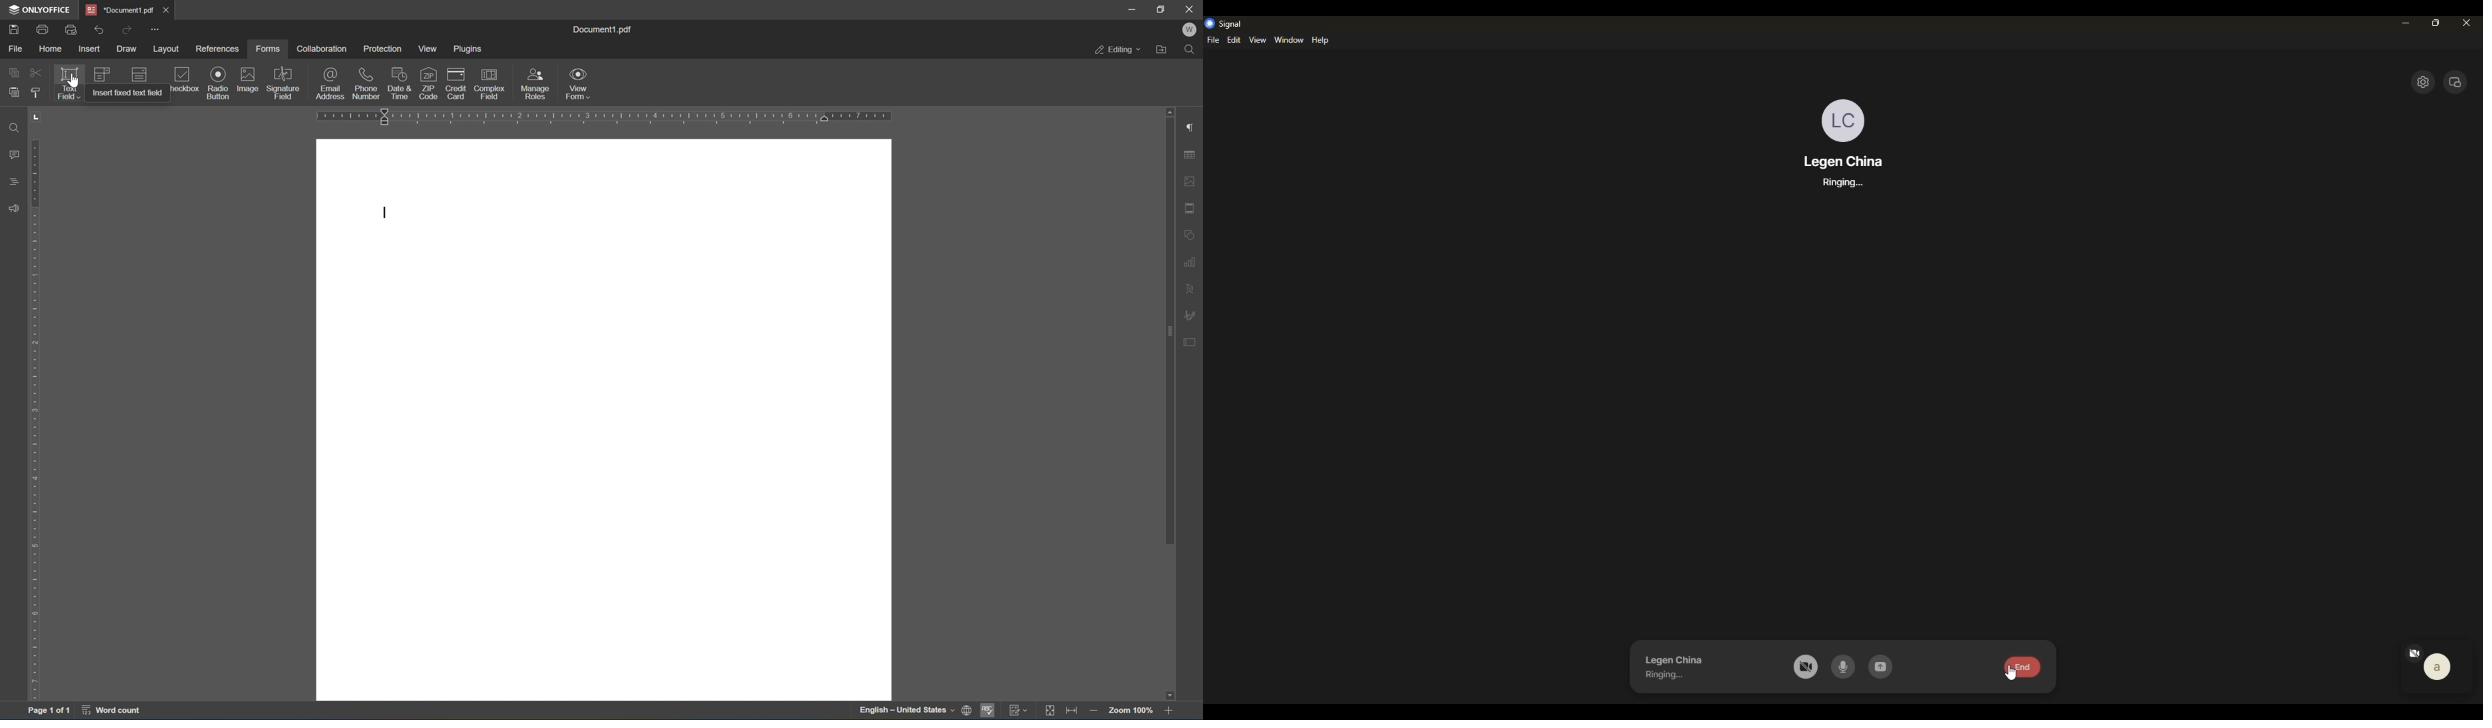 The height and width of the screenshot is (728, 2492). What do you see at coordinates (1840, 667) in the screenshot?
I see `mic` at bounding box center [1840, 667].